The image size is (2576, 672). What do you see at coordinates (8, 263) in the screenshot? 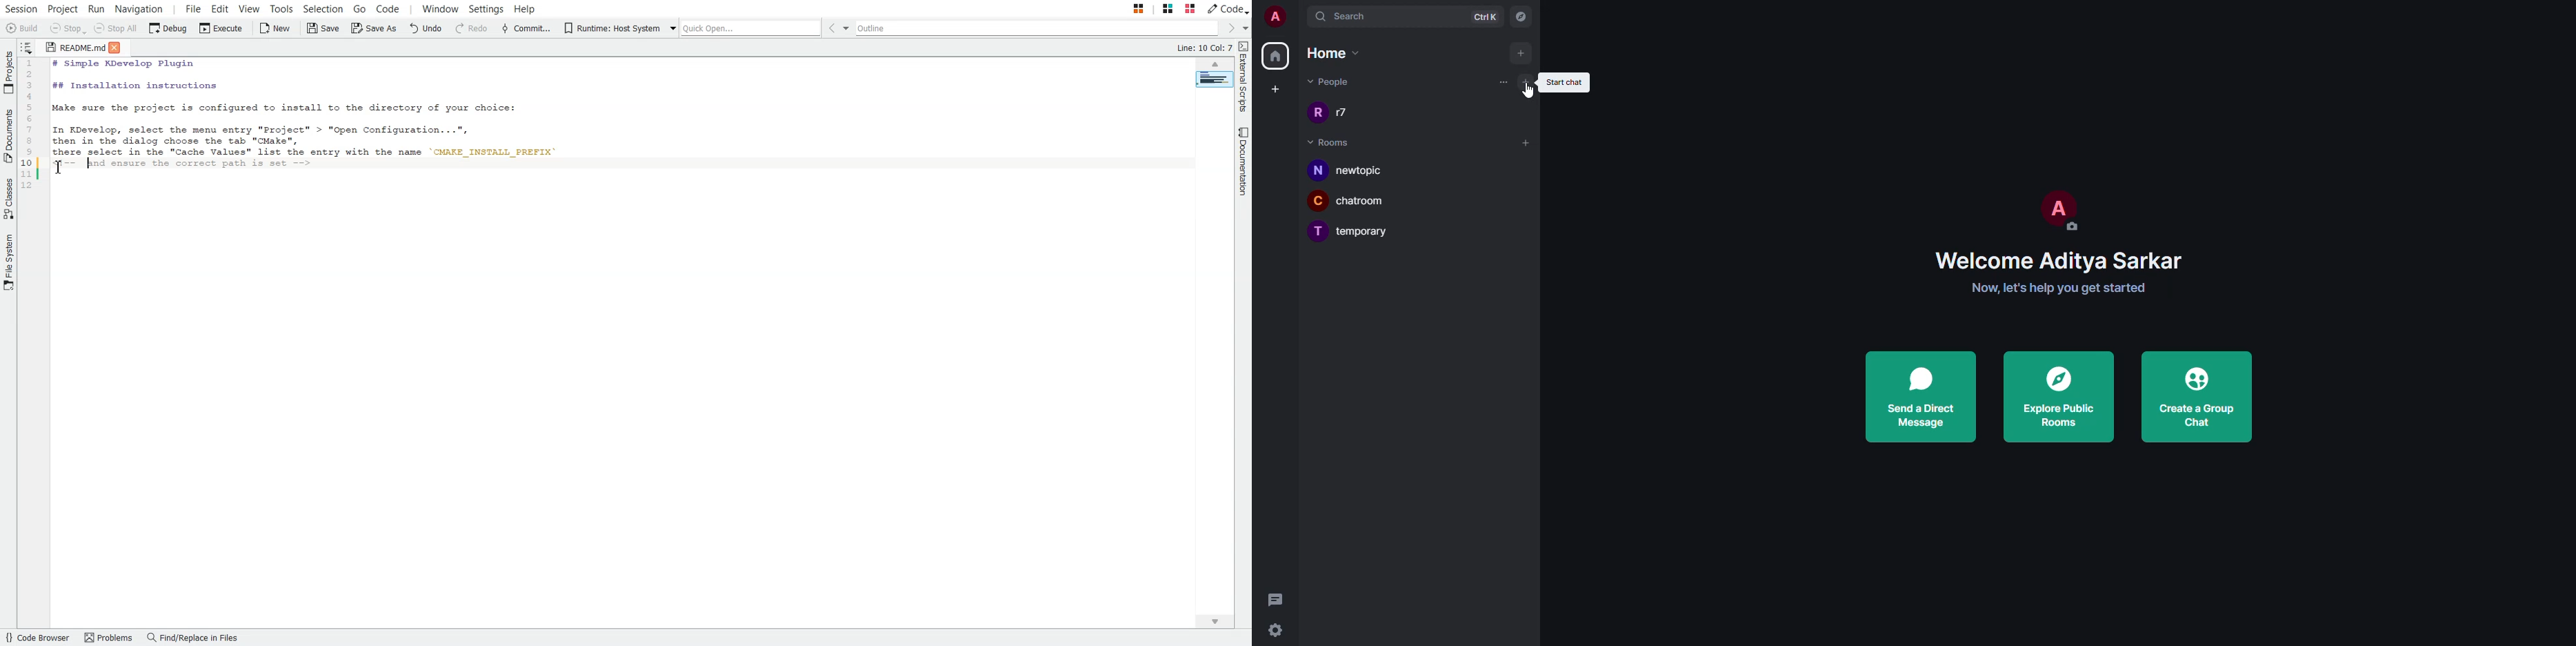
I see `File System` at bounding box center [8, 263].